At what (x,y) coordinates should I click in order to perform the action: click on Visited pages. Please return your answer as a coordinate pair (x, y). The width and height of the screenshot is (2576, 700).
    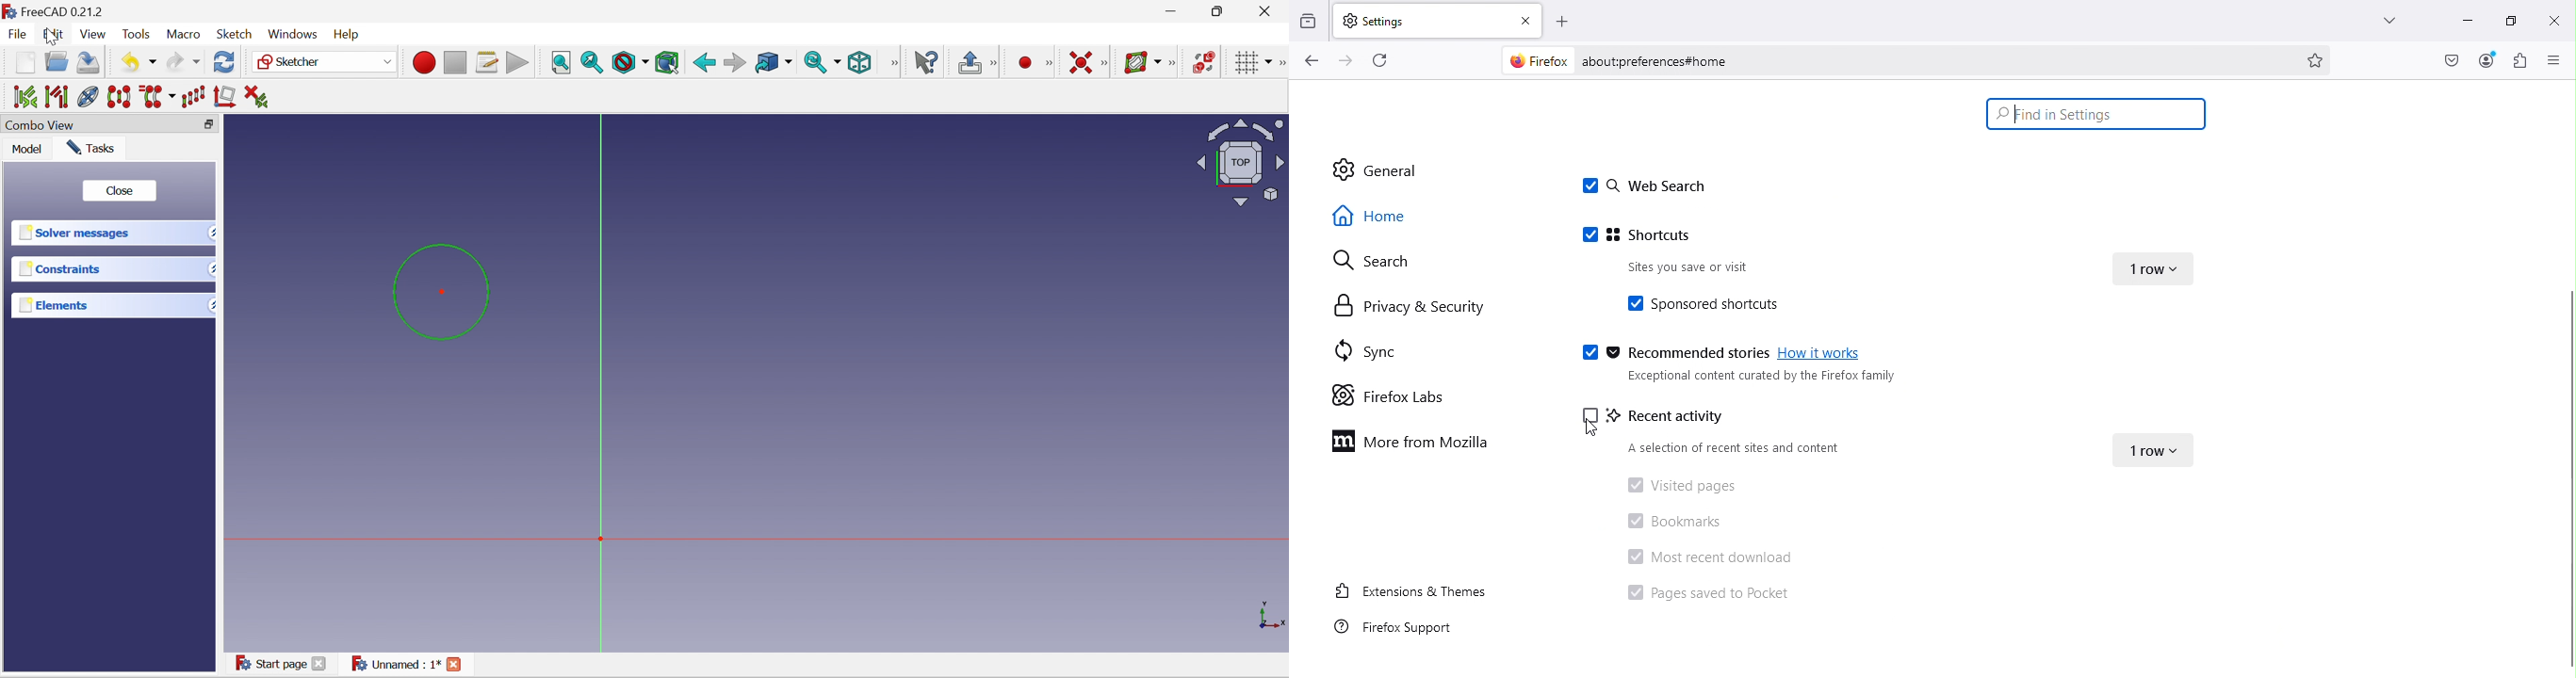
    Looking at the image, I should click on (1681, 486).